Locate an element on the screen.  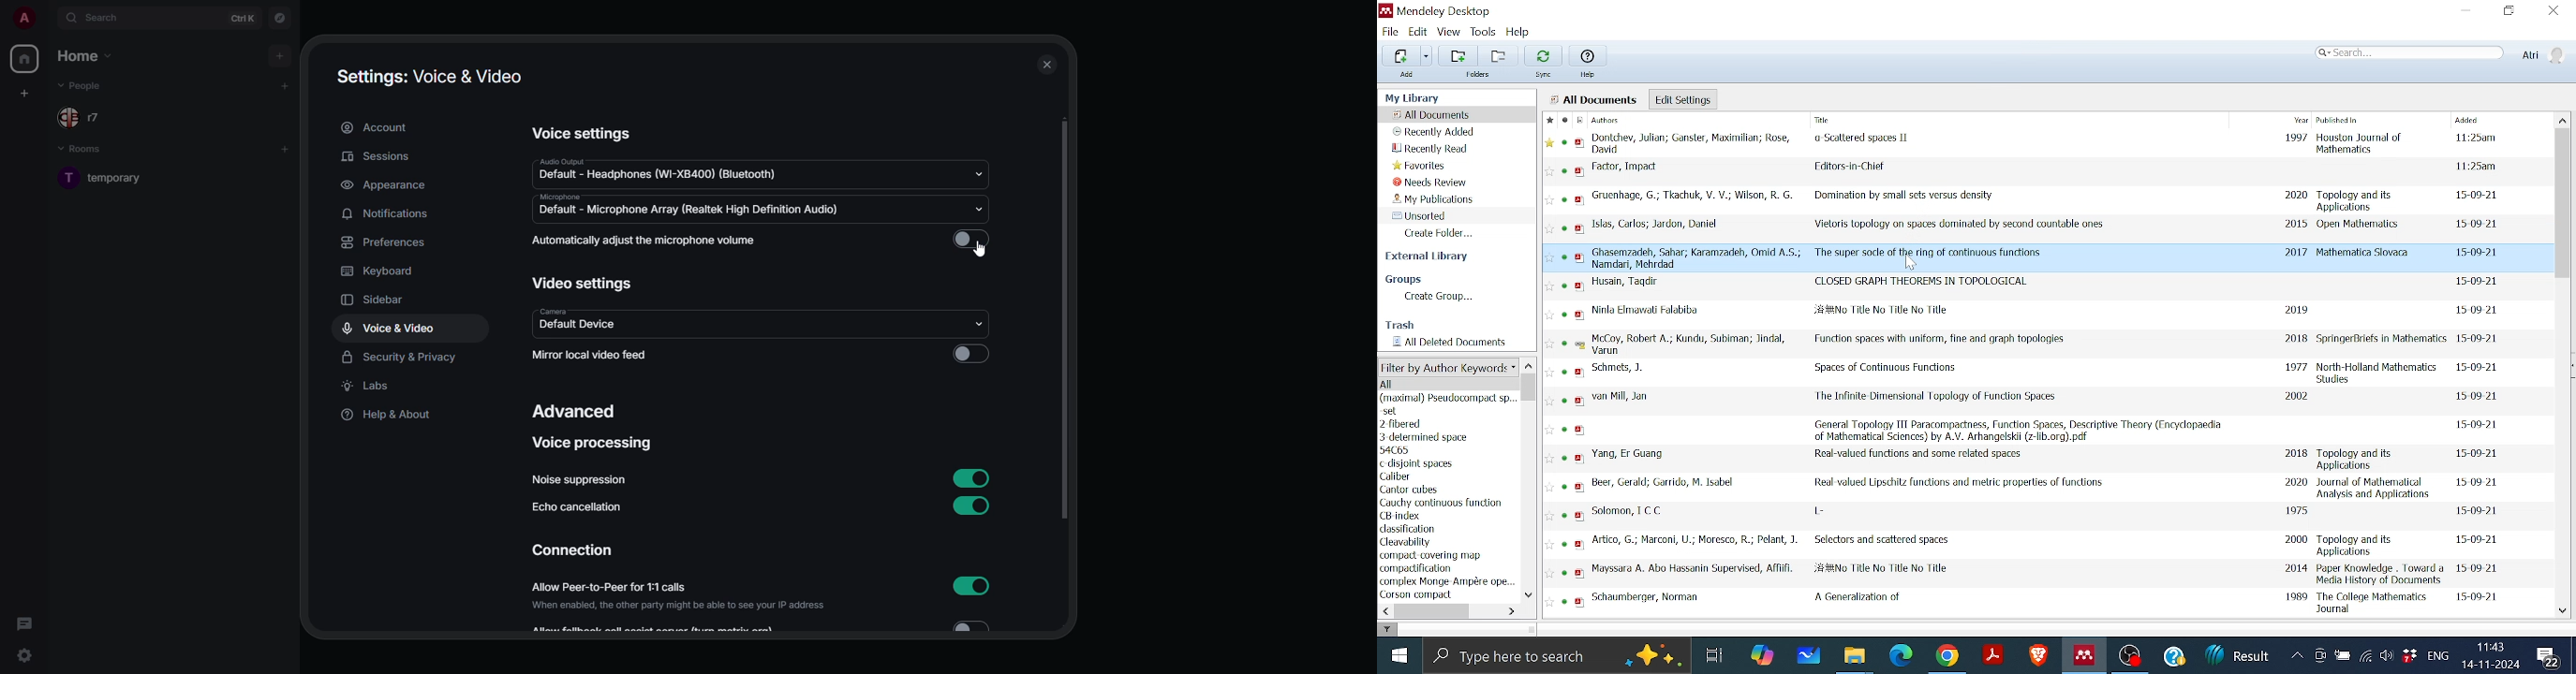
microphone is located at coordinates (568, 197).